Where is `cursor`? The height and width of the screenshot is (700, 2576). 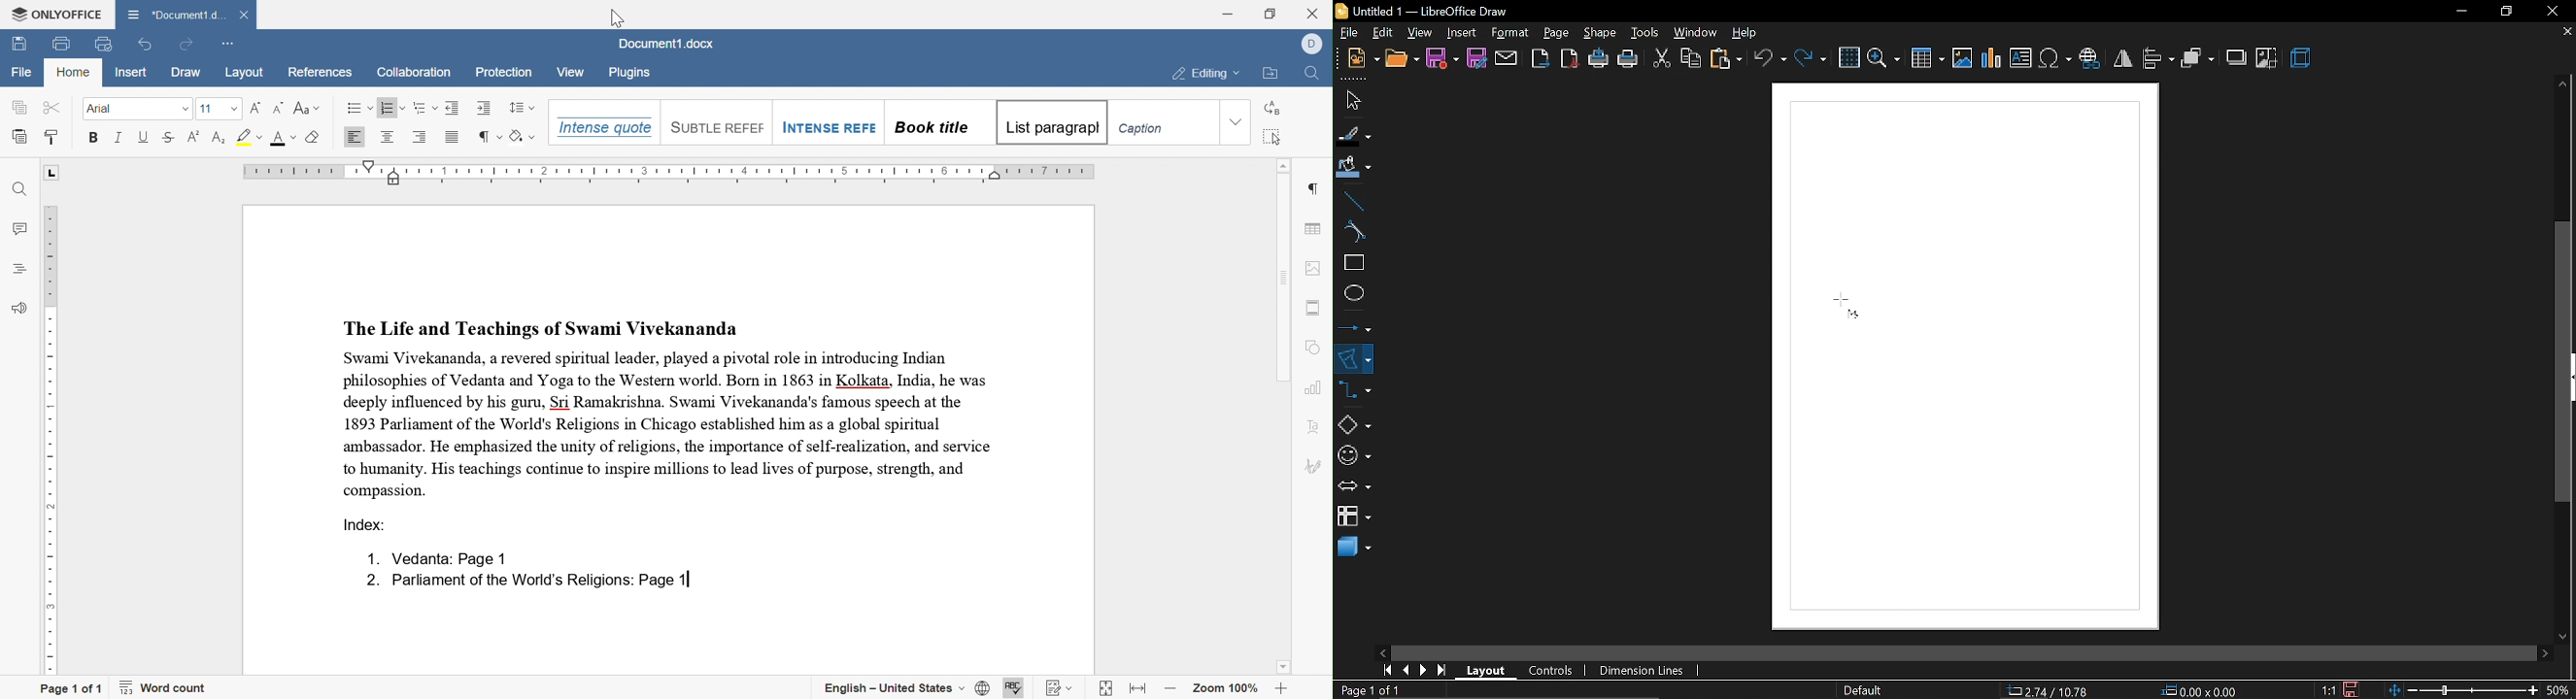 cursor is located at coordinates (616, 18).